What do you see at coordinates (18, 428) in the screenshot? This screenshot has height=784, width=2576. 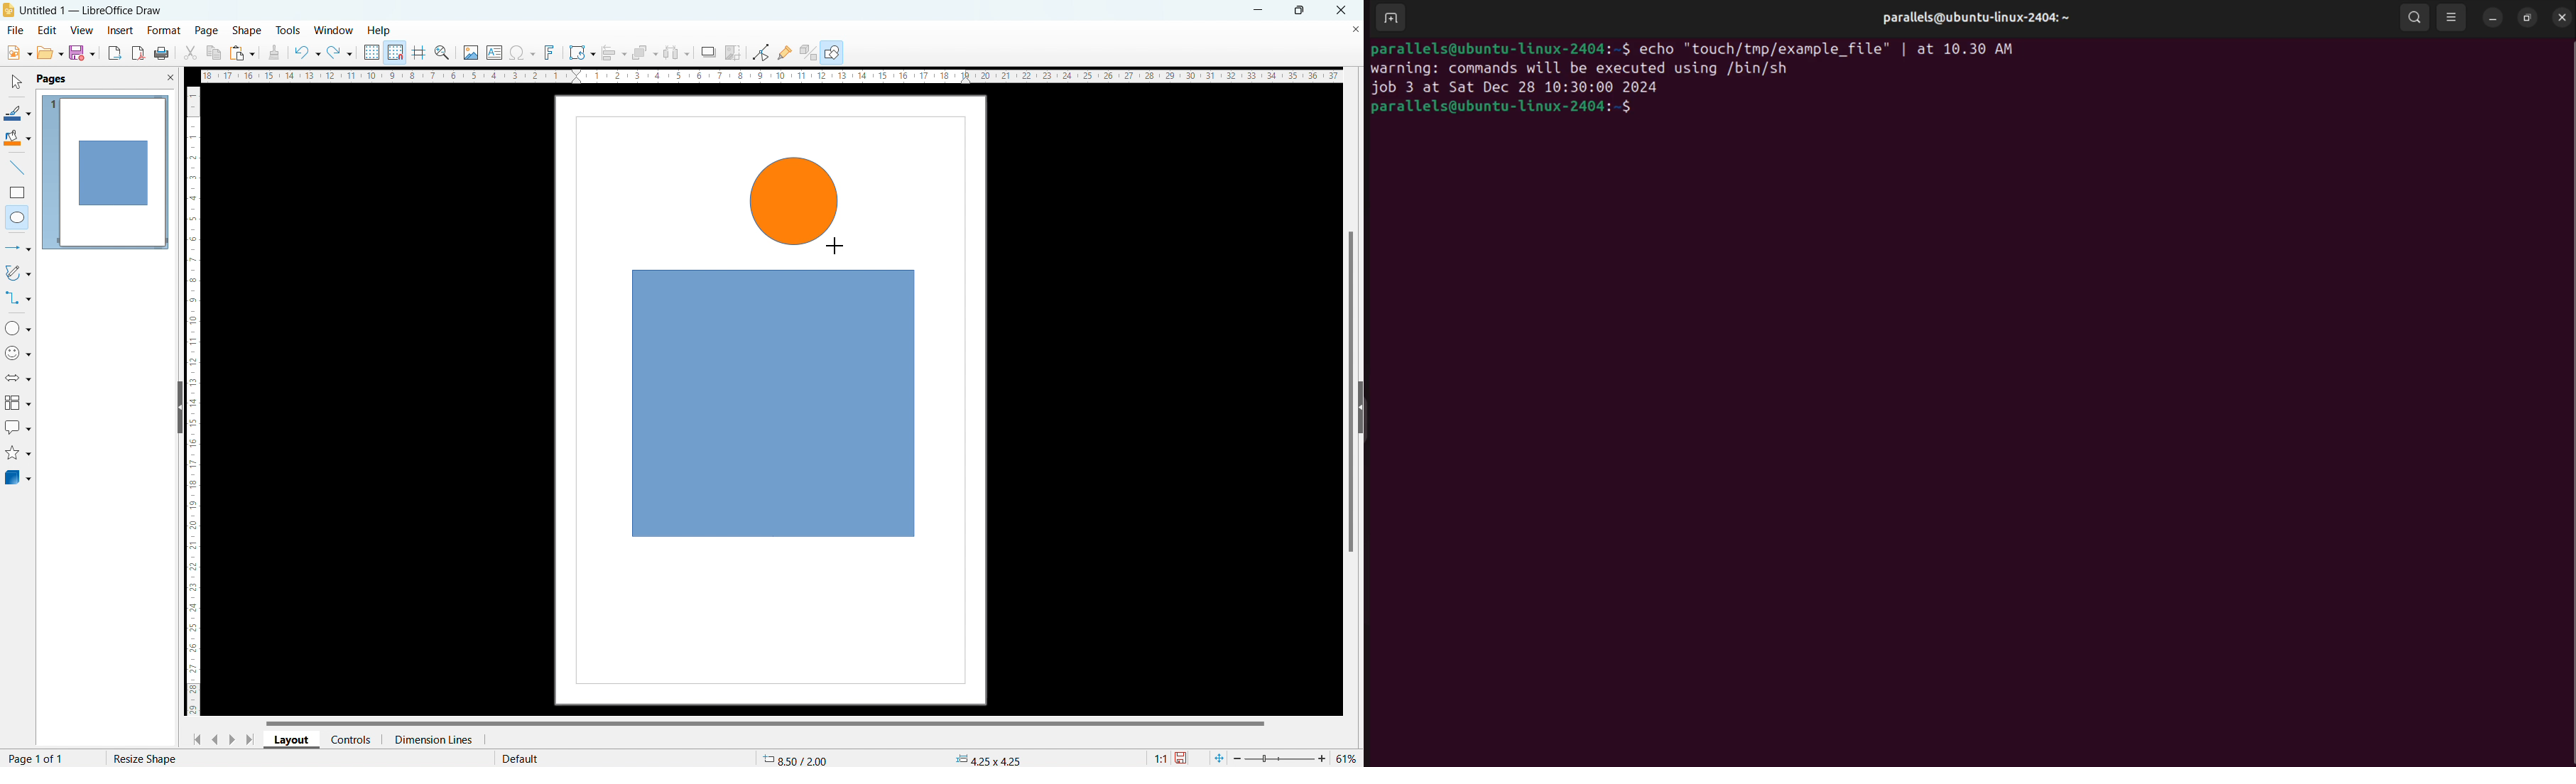 I see `callout shapes` at bounding box center [18, 428].